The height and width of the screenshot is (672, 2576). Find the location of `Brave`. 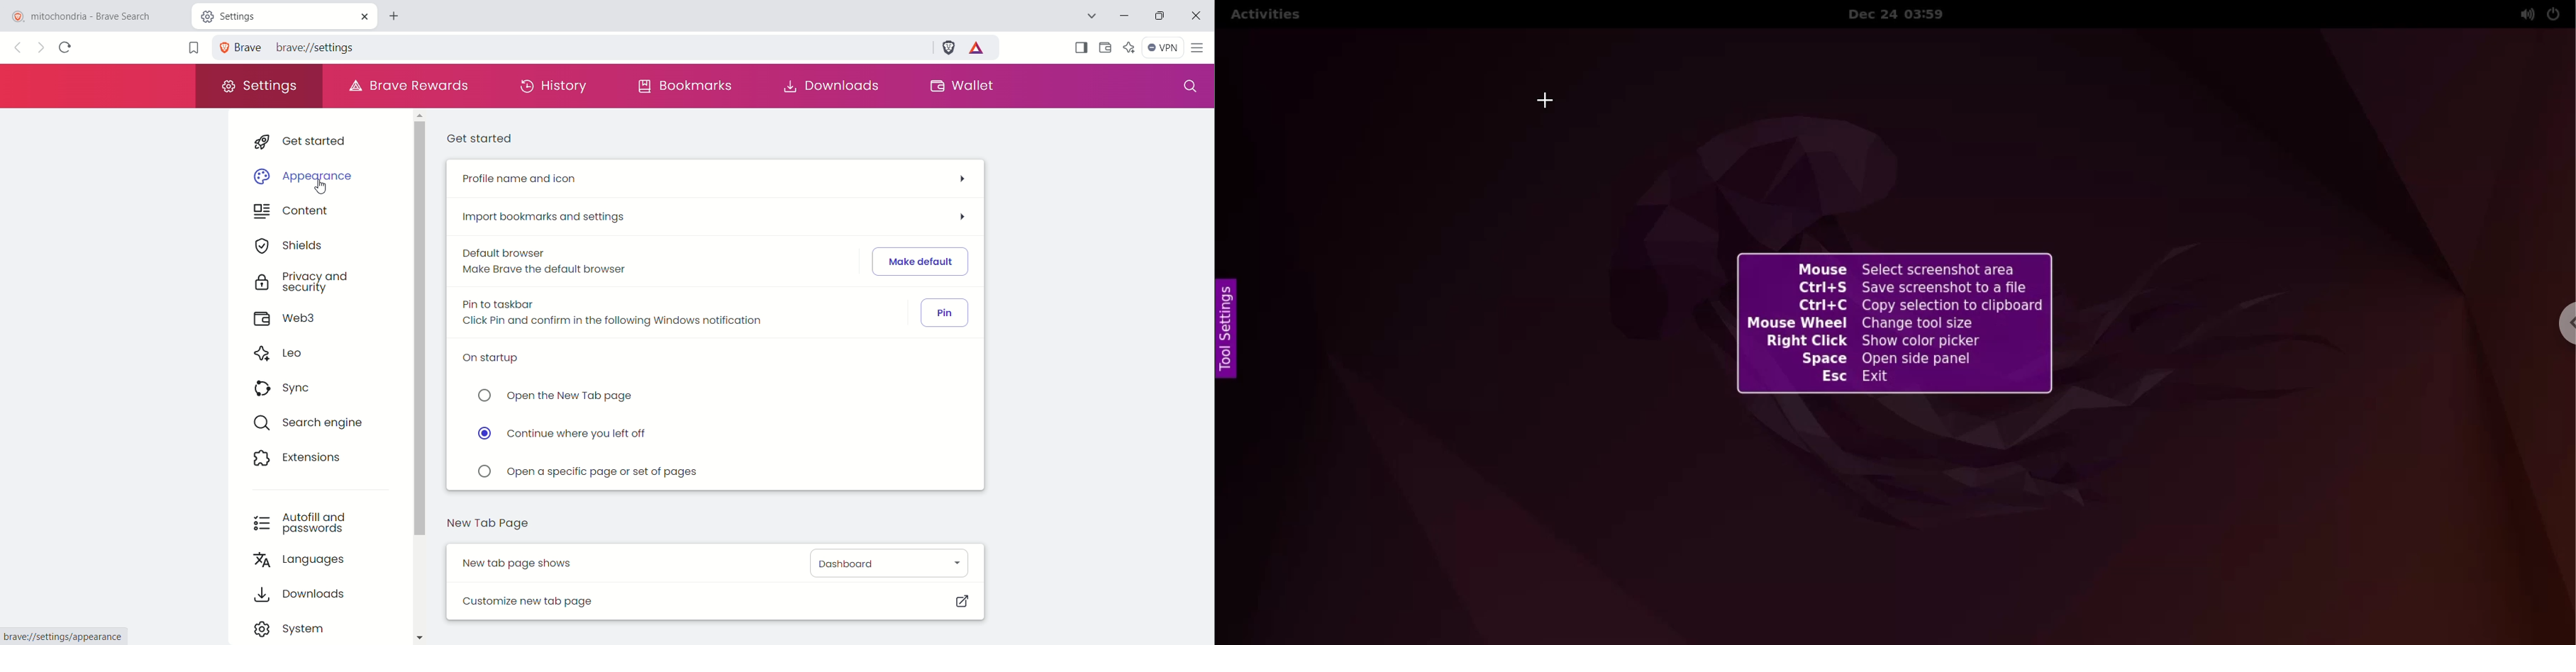

Brave is located at coordinates (240, 47).